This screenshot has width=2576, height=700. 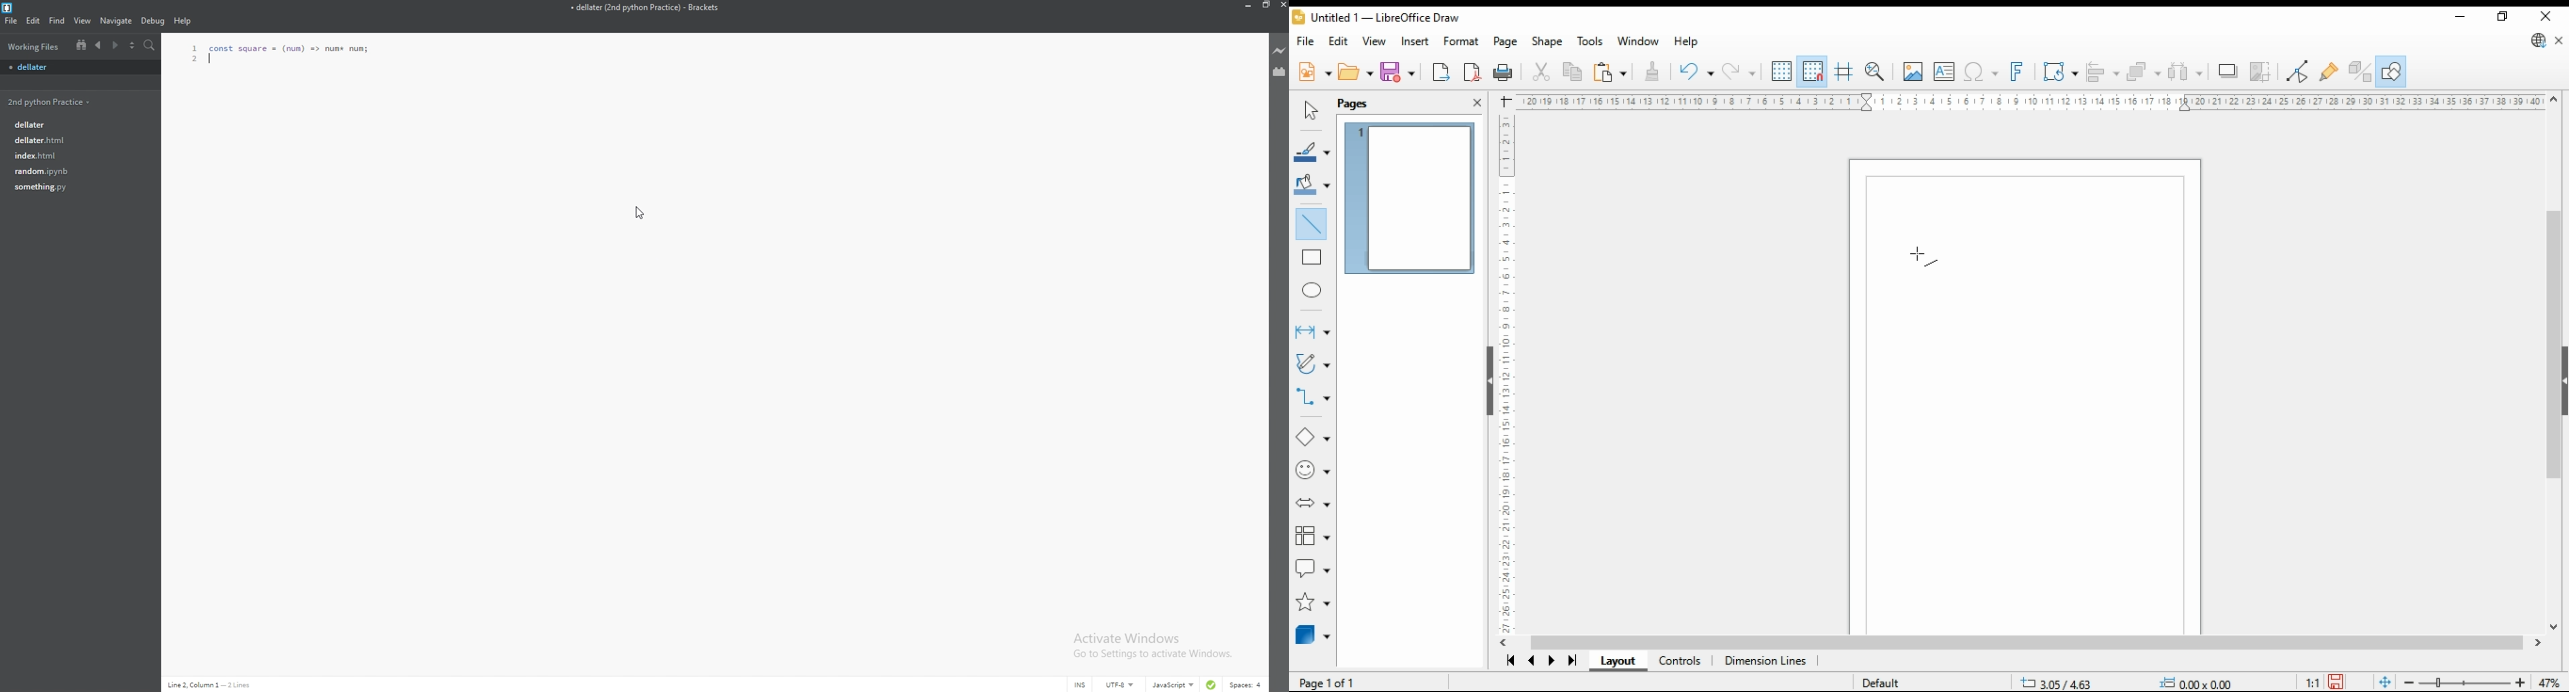 What do you see at coordinates (133, 46) in the screenshot?
I see `split` at bounding box center [133, 46].